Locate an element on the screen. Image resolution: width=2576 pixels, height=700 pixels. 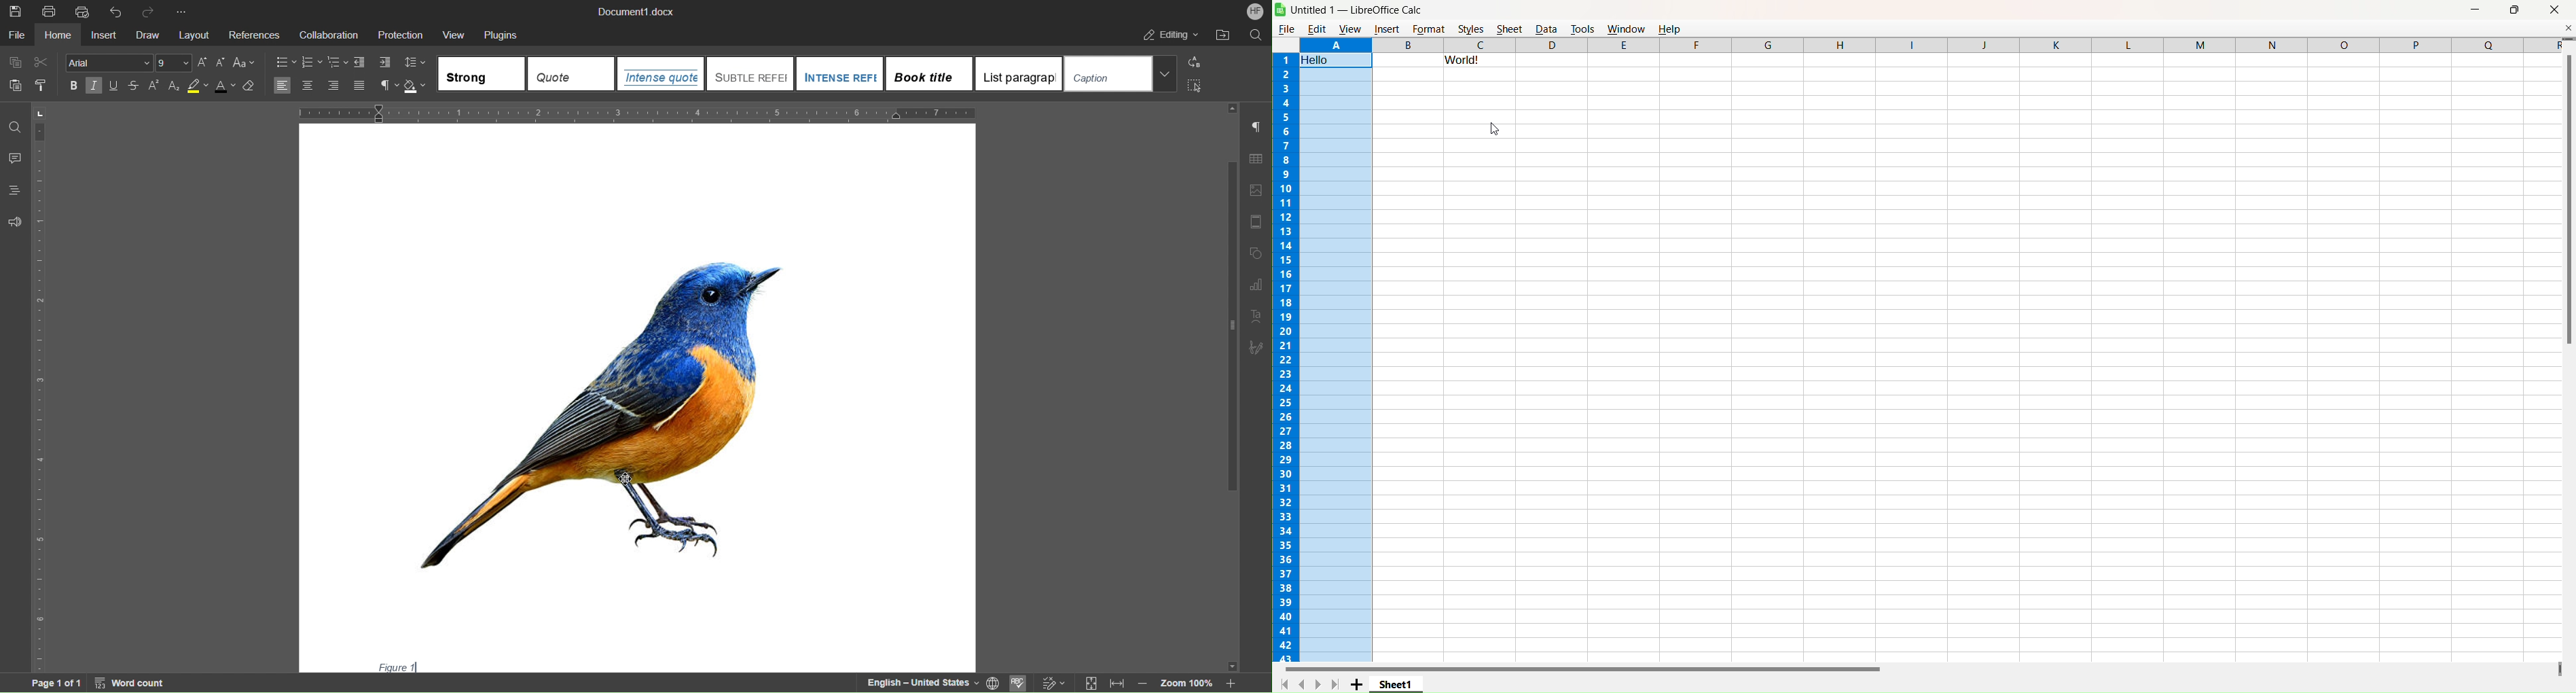
Page Template is located at coordinates (1257, 219).